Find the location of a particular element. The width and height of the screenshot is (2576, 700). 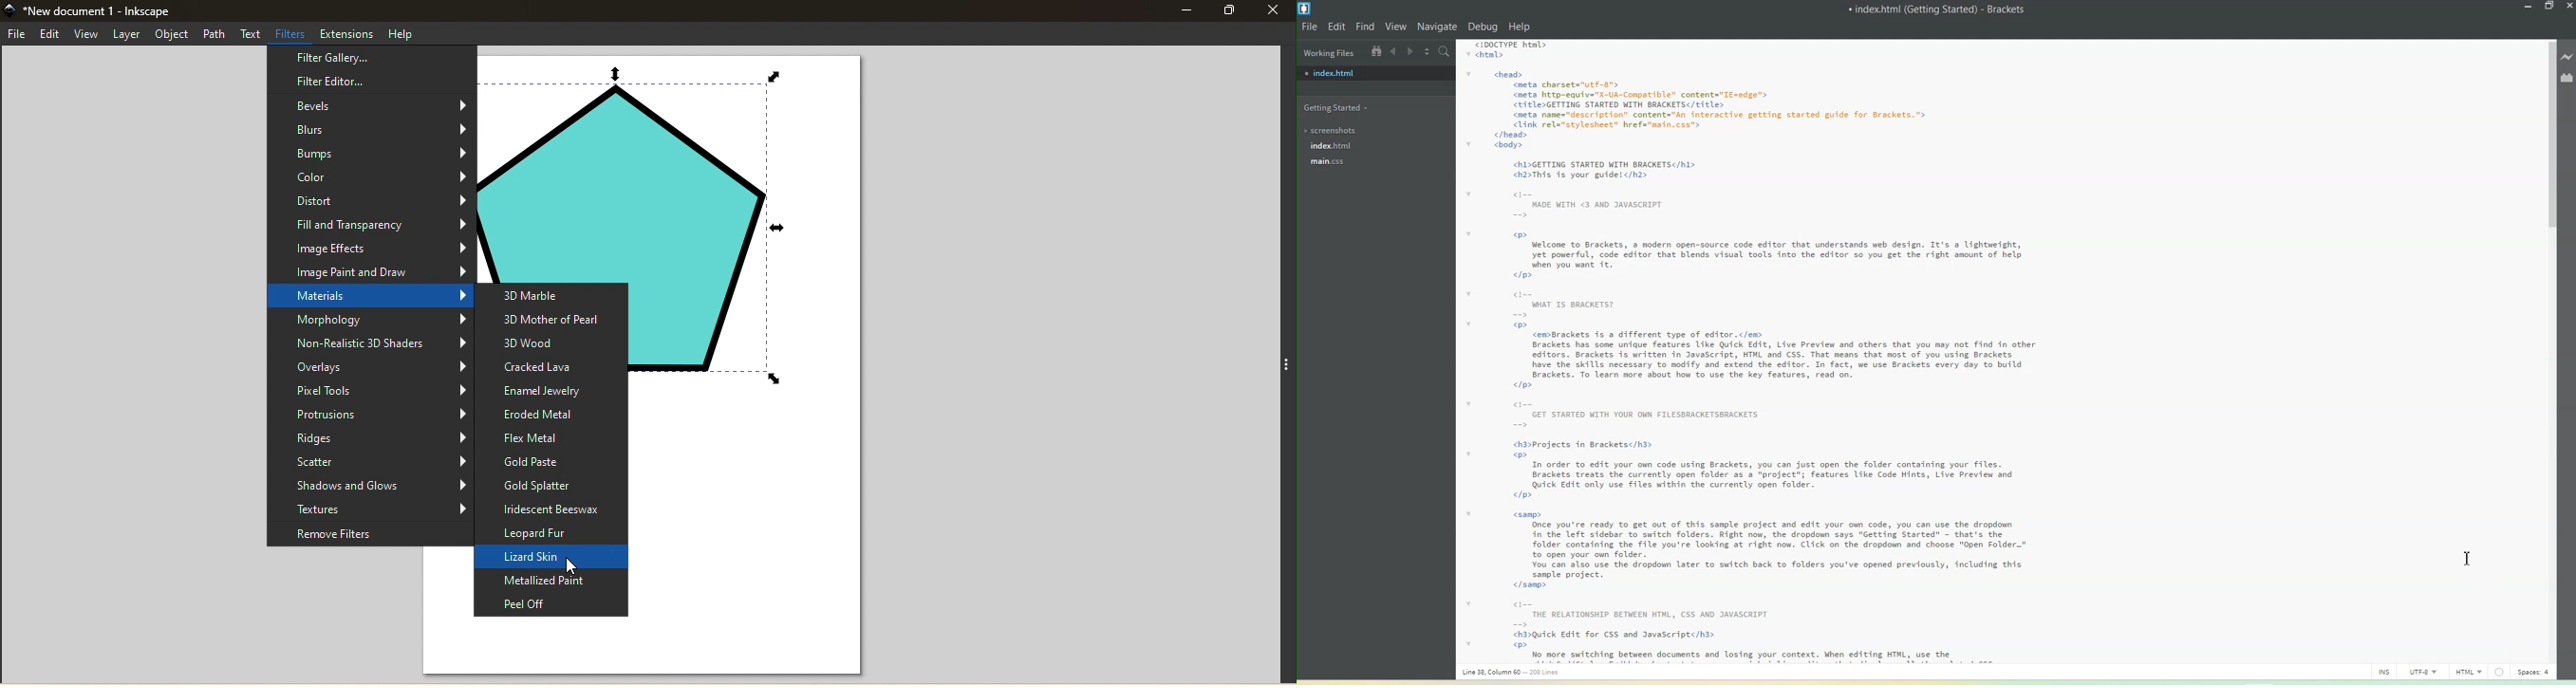

New document 1 - Inkscape is located at coordinates (103, 10).